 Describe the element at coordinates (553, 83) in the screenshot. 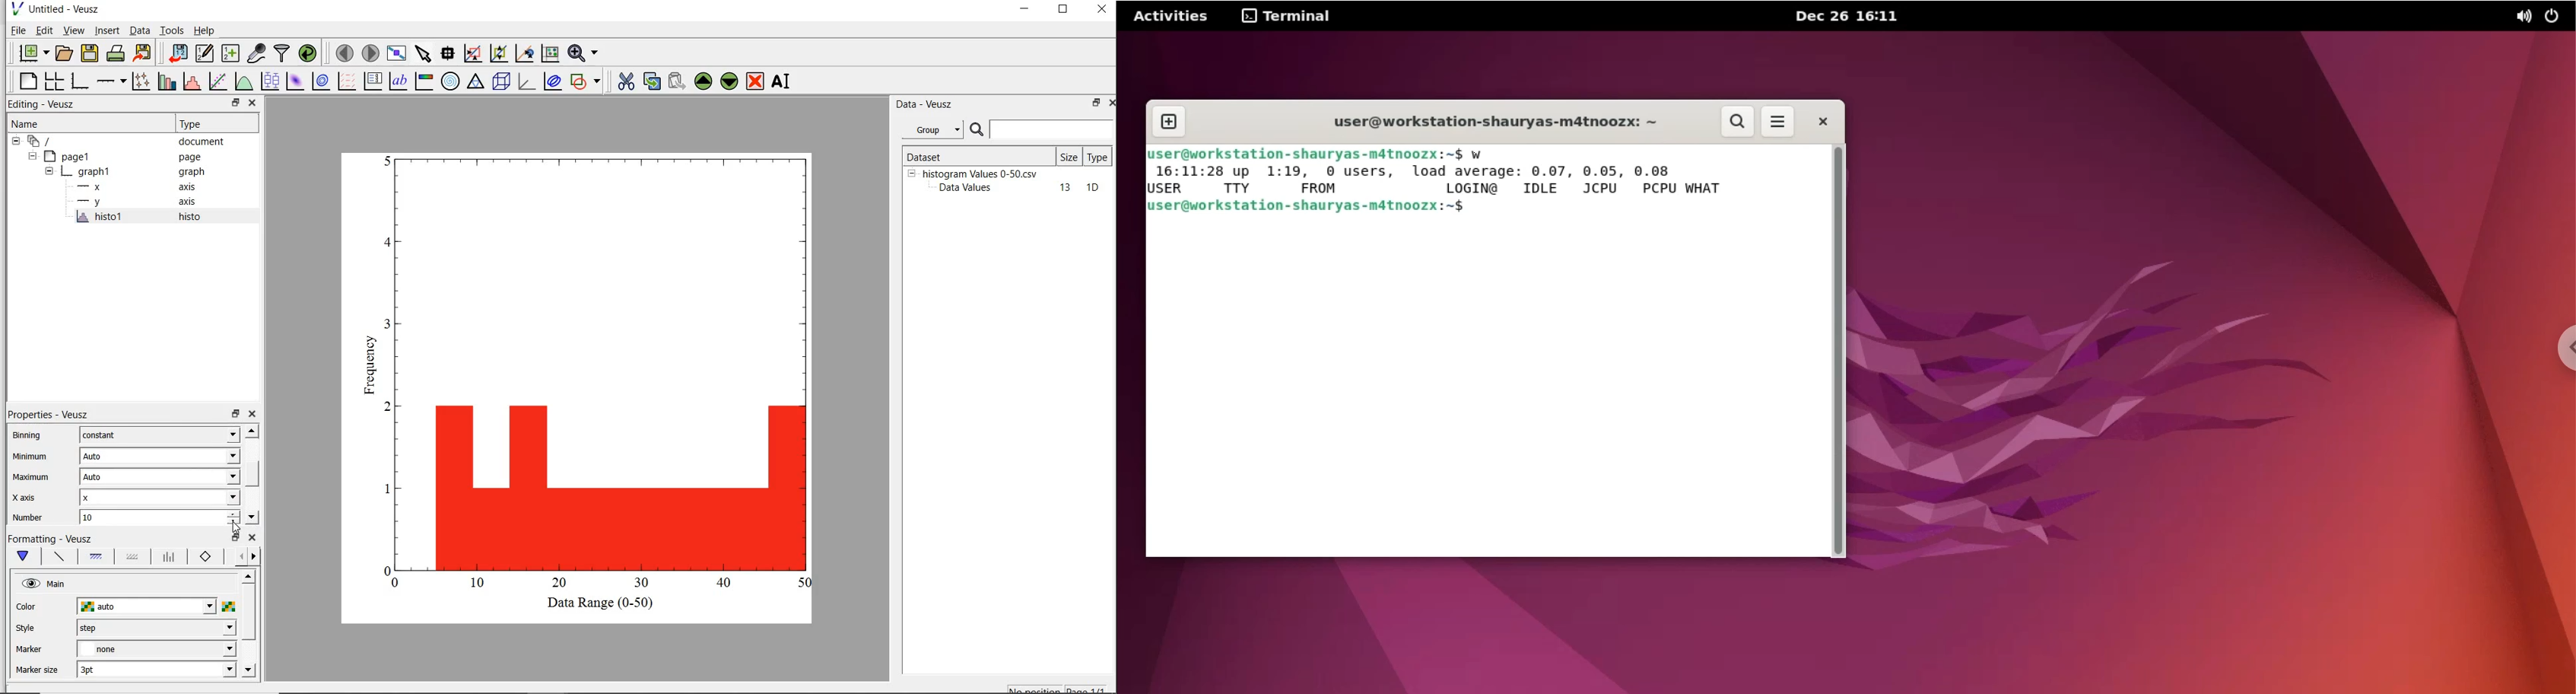

I see `plot covariance ellipse` at that location.